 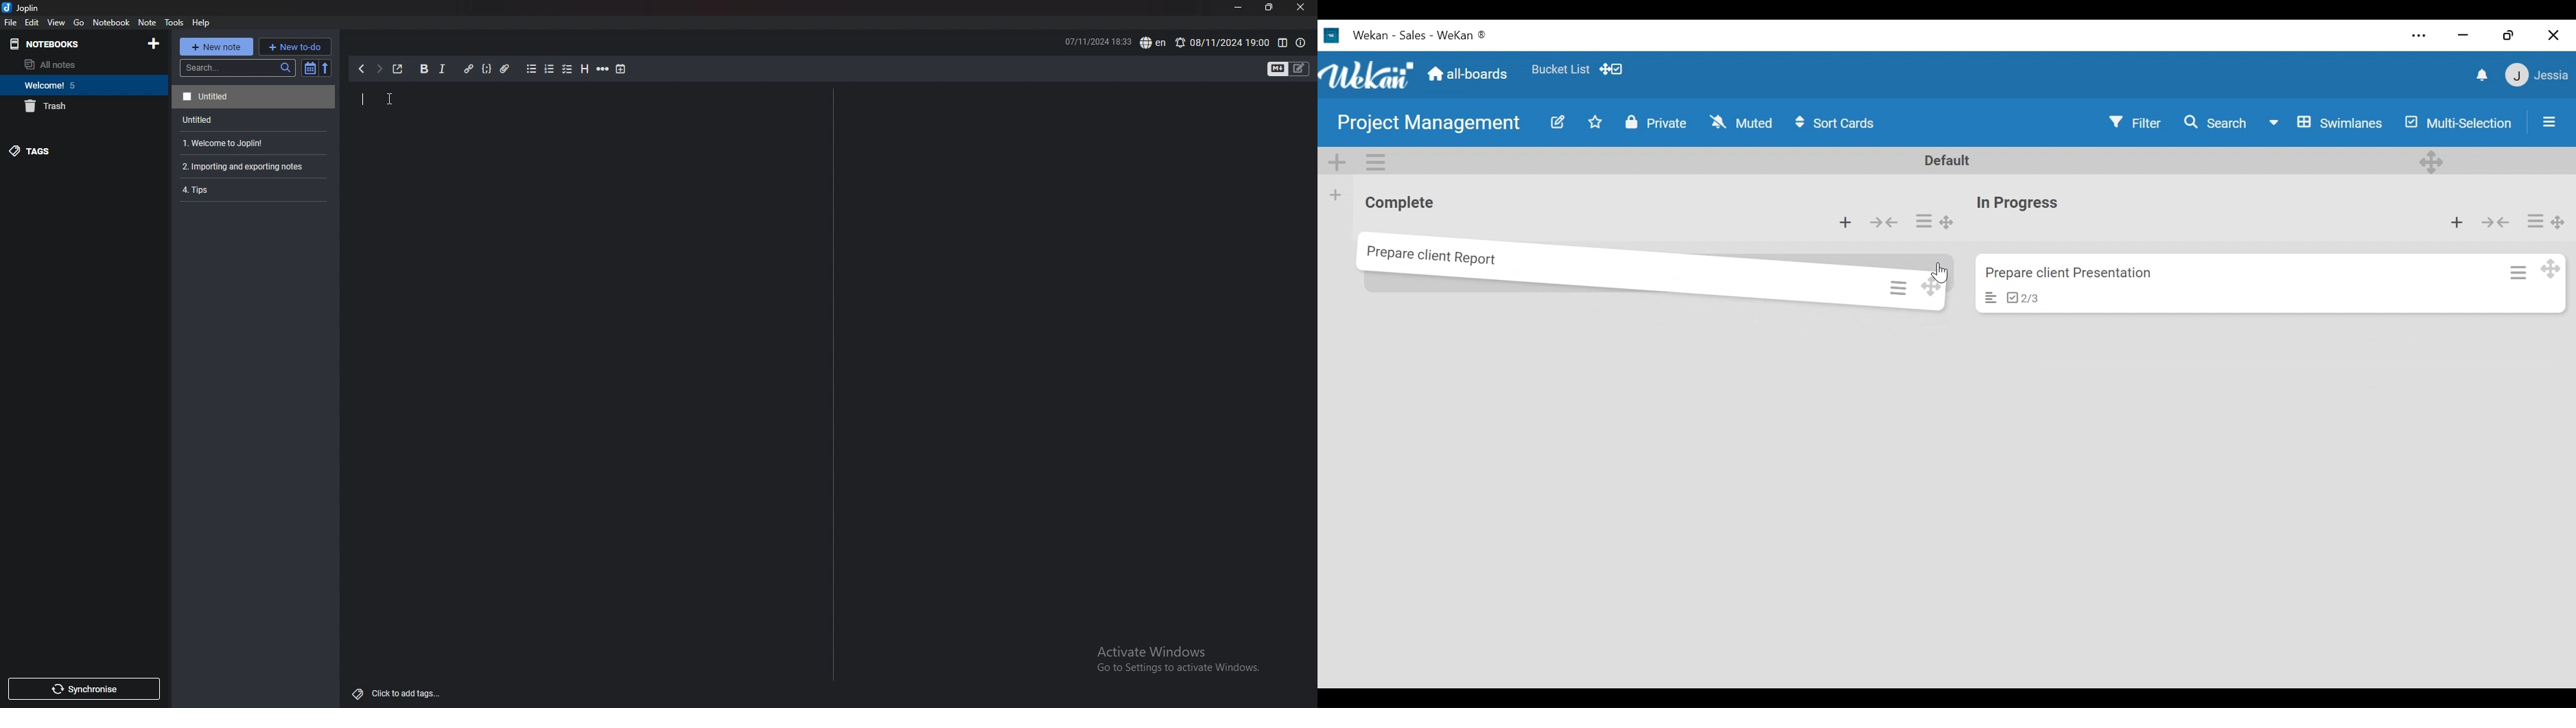 What do you see at coordinates (390, 98) in the screenshot?
I see `Cursor` at bounding box center [390, 98].